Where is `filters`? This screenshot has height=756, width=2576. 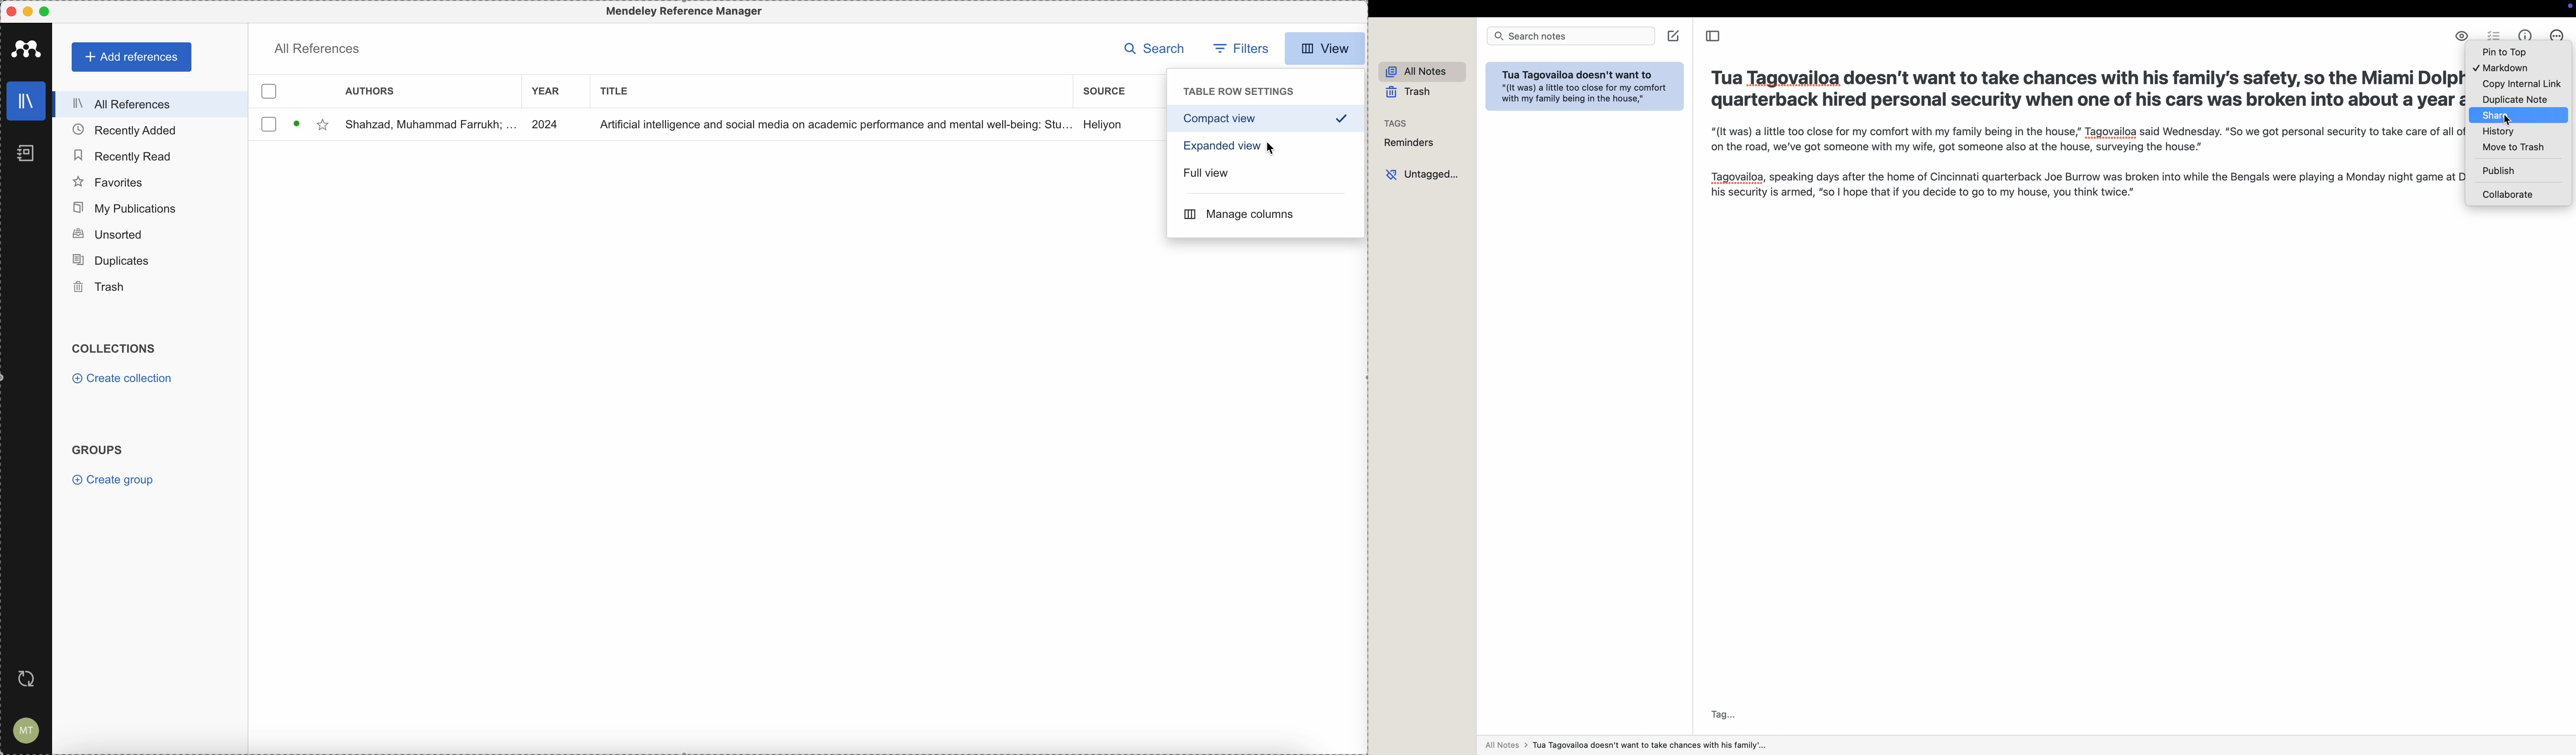 filters is located at coordinates (1243, 48).